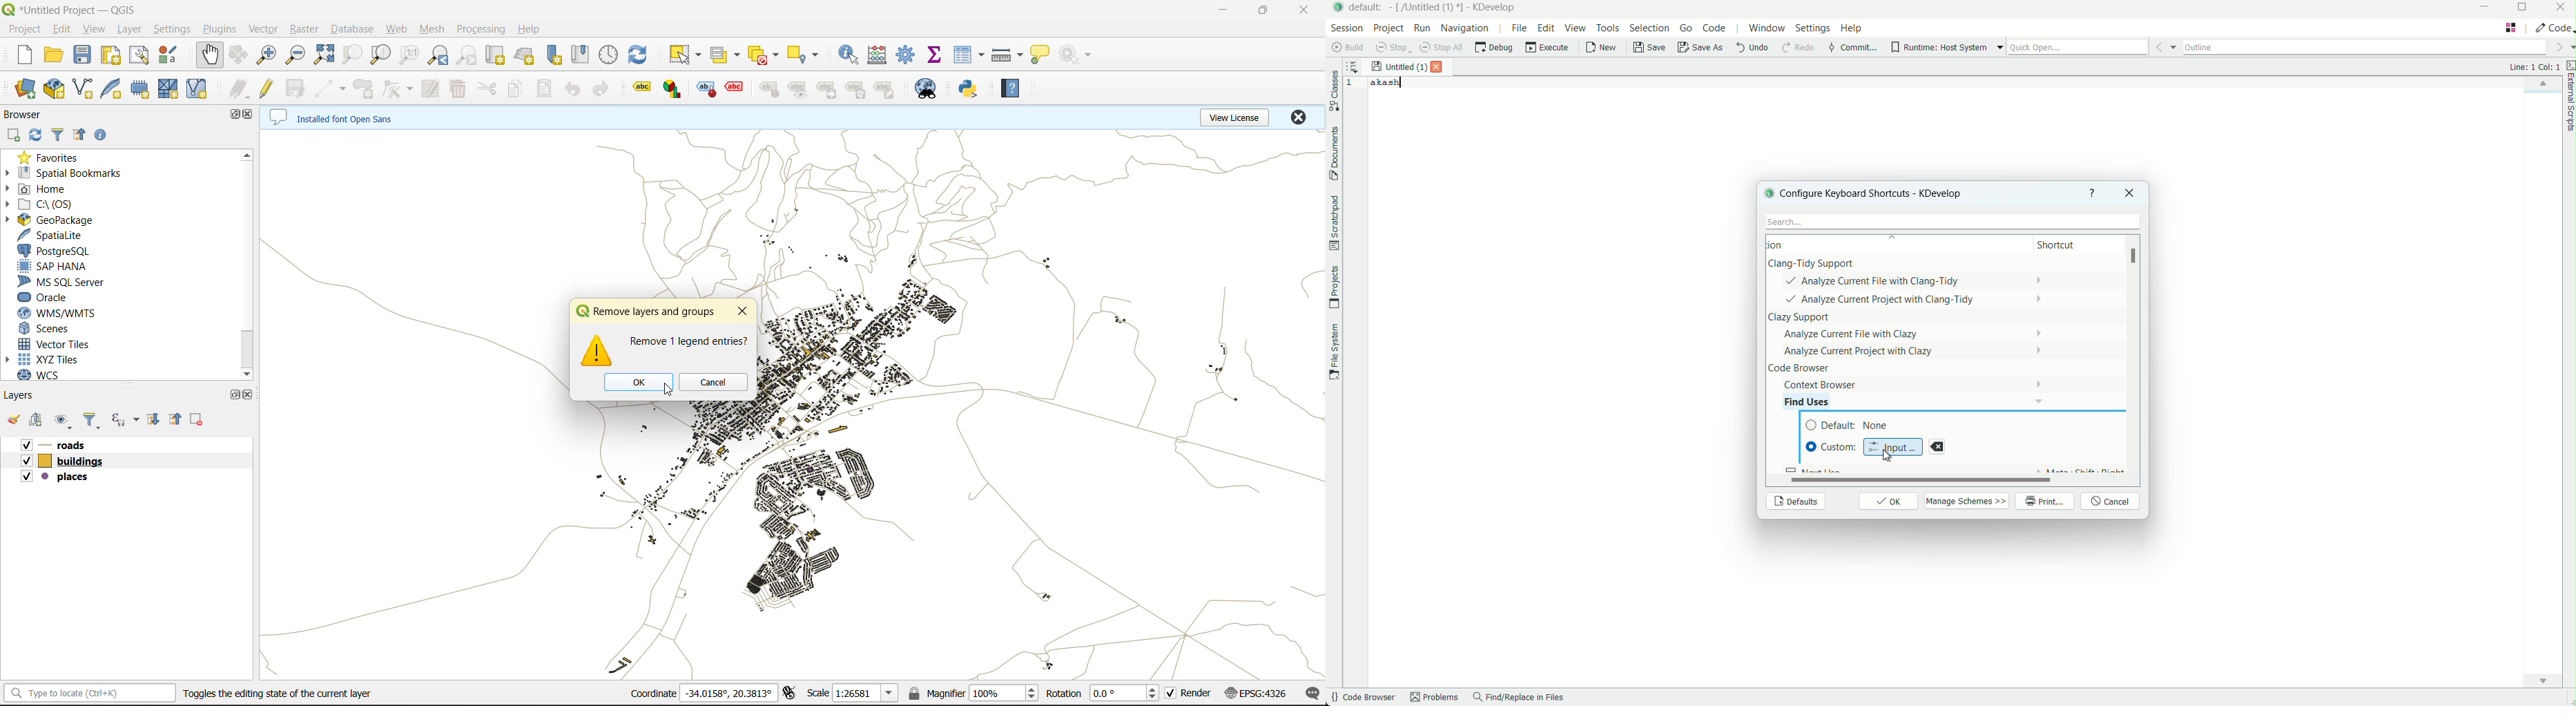  I want to click on classes, so click(1334, 92).